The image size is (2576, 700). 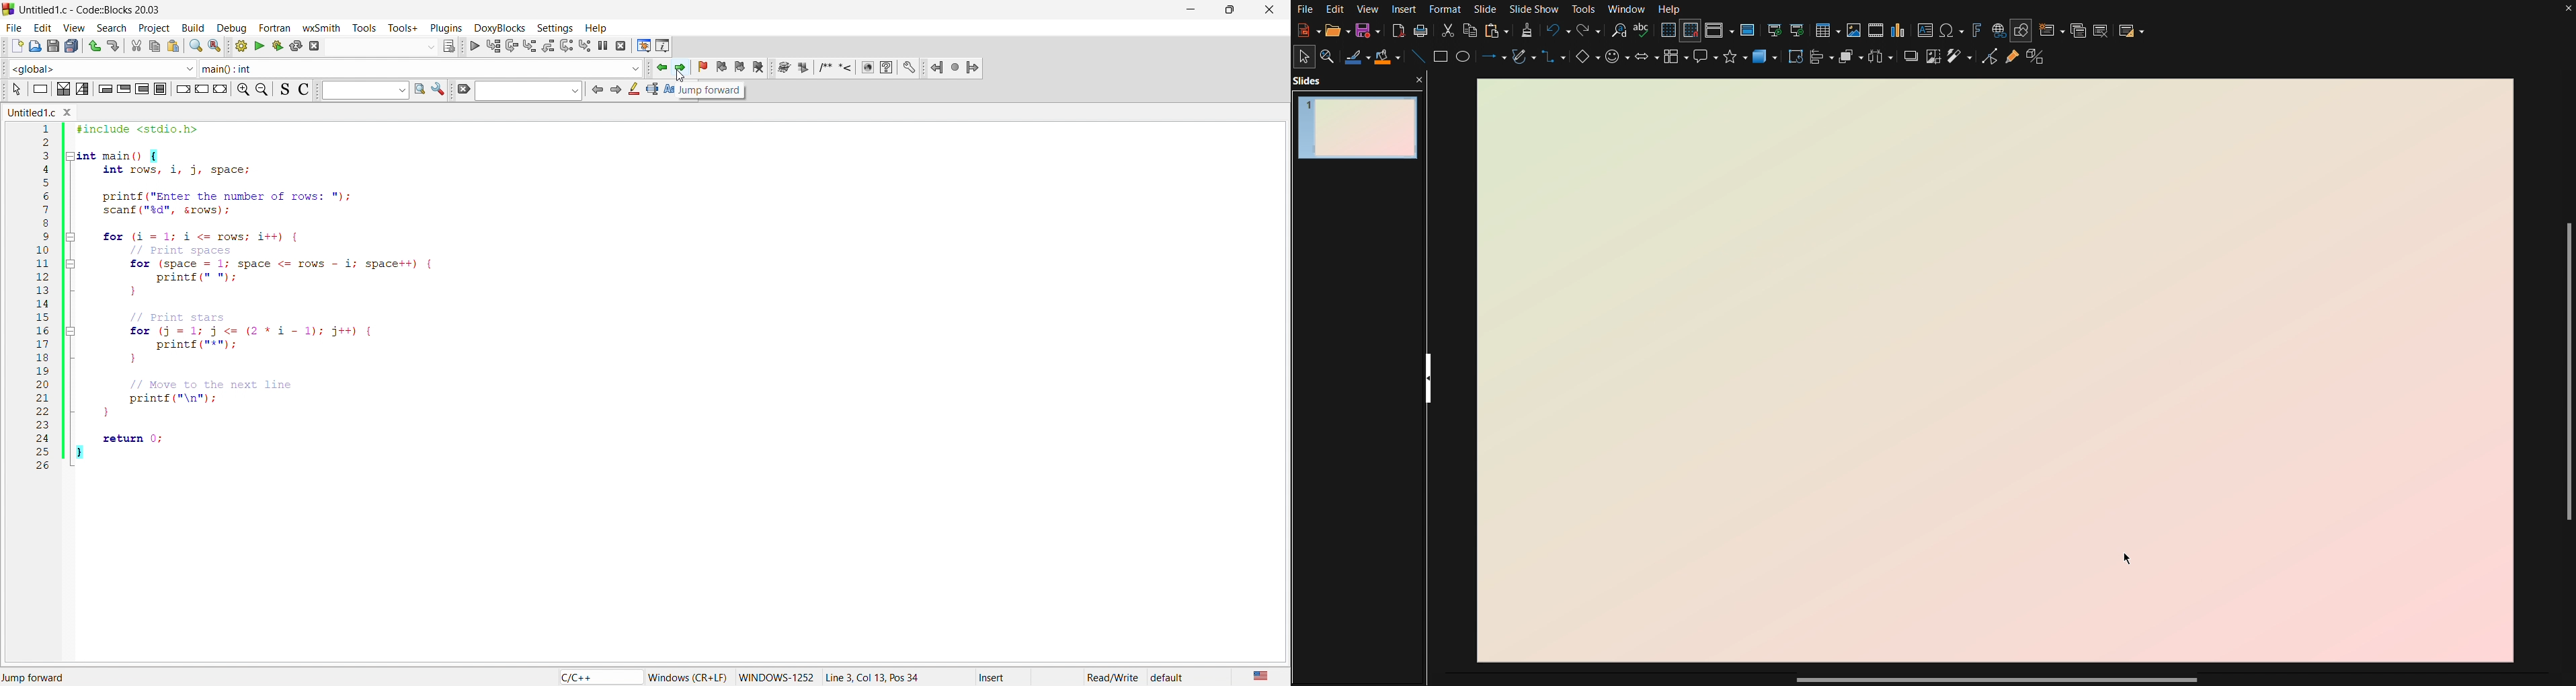 What do you see at coordinates (1676, 62) in the screenshot?
I see `Flowcharts` at bounding box center [1676, 62].